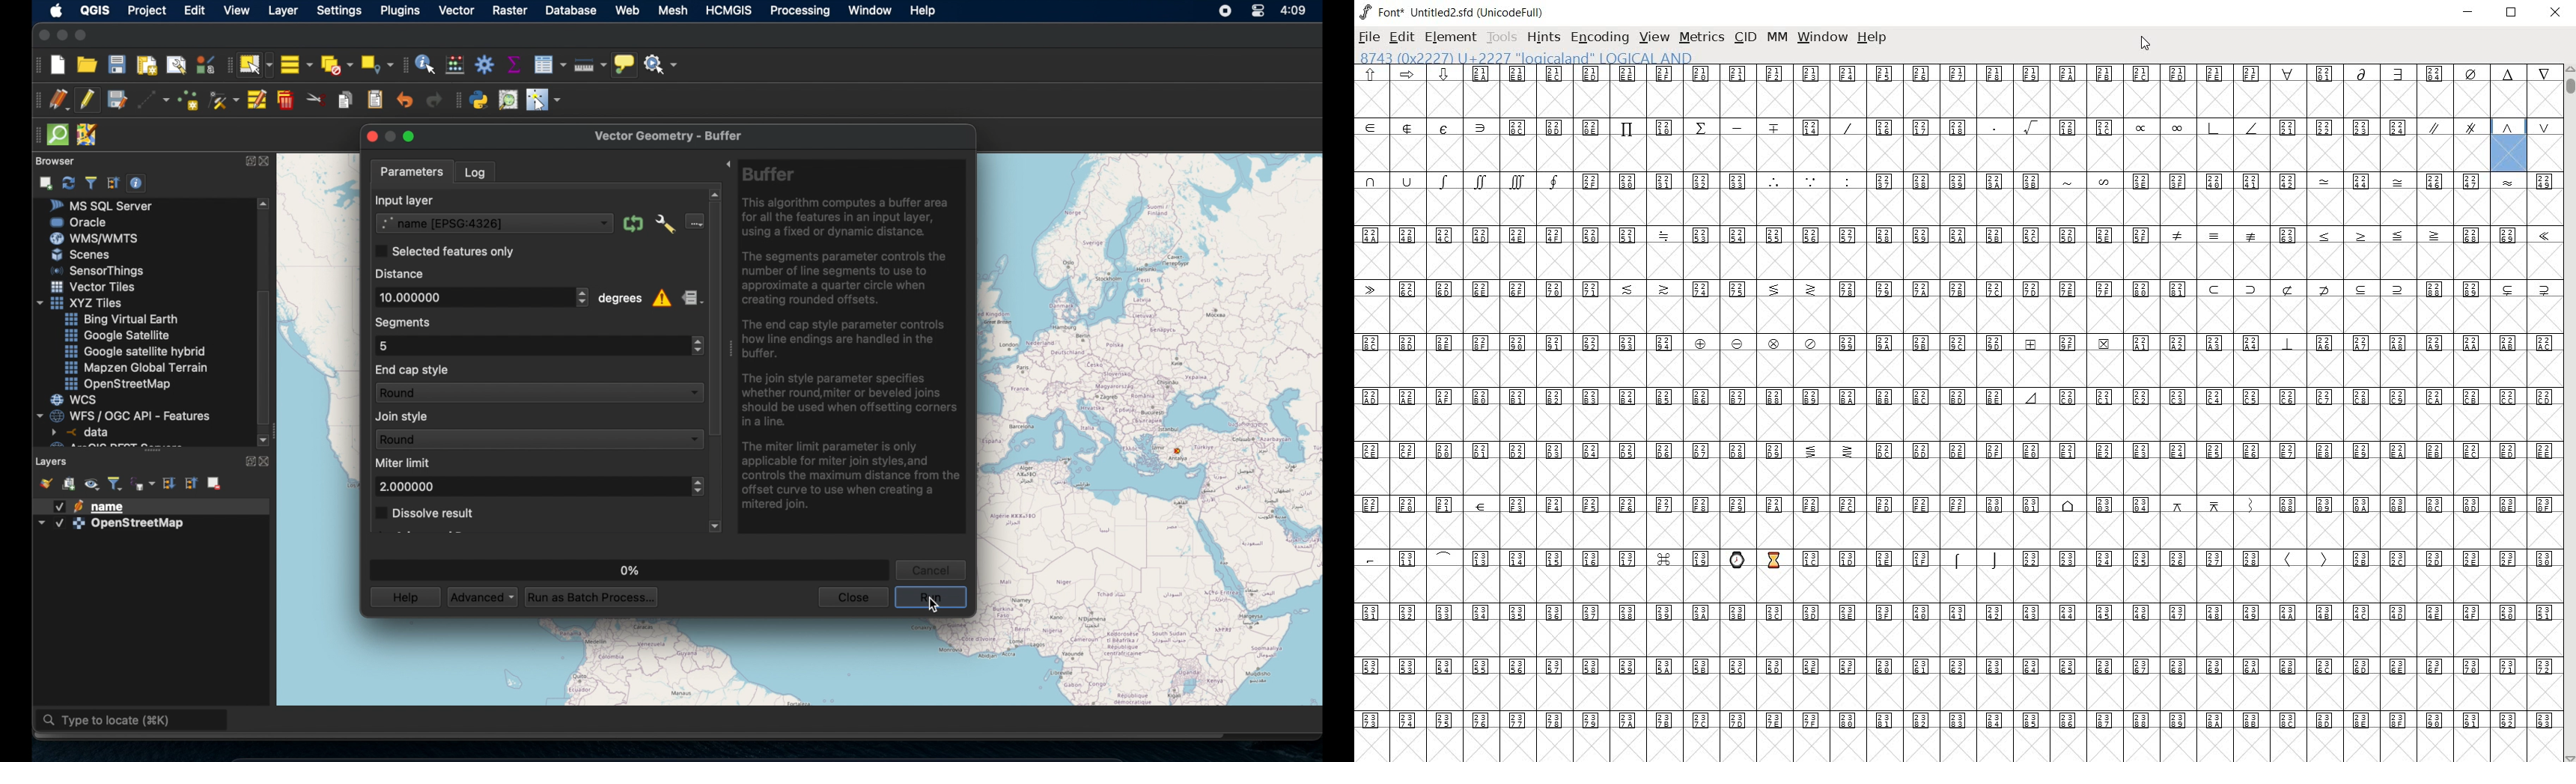  What do you see at coordinates (1450, 38) in the screenshot?
I see `element` at bounding box center [1450, 38].